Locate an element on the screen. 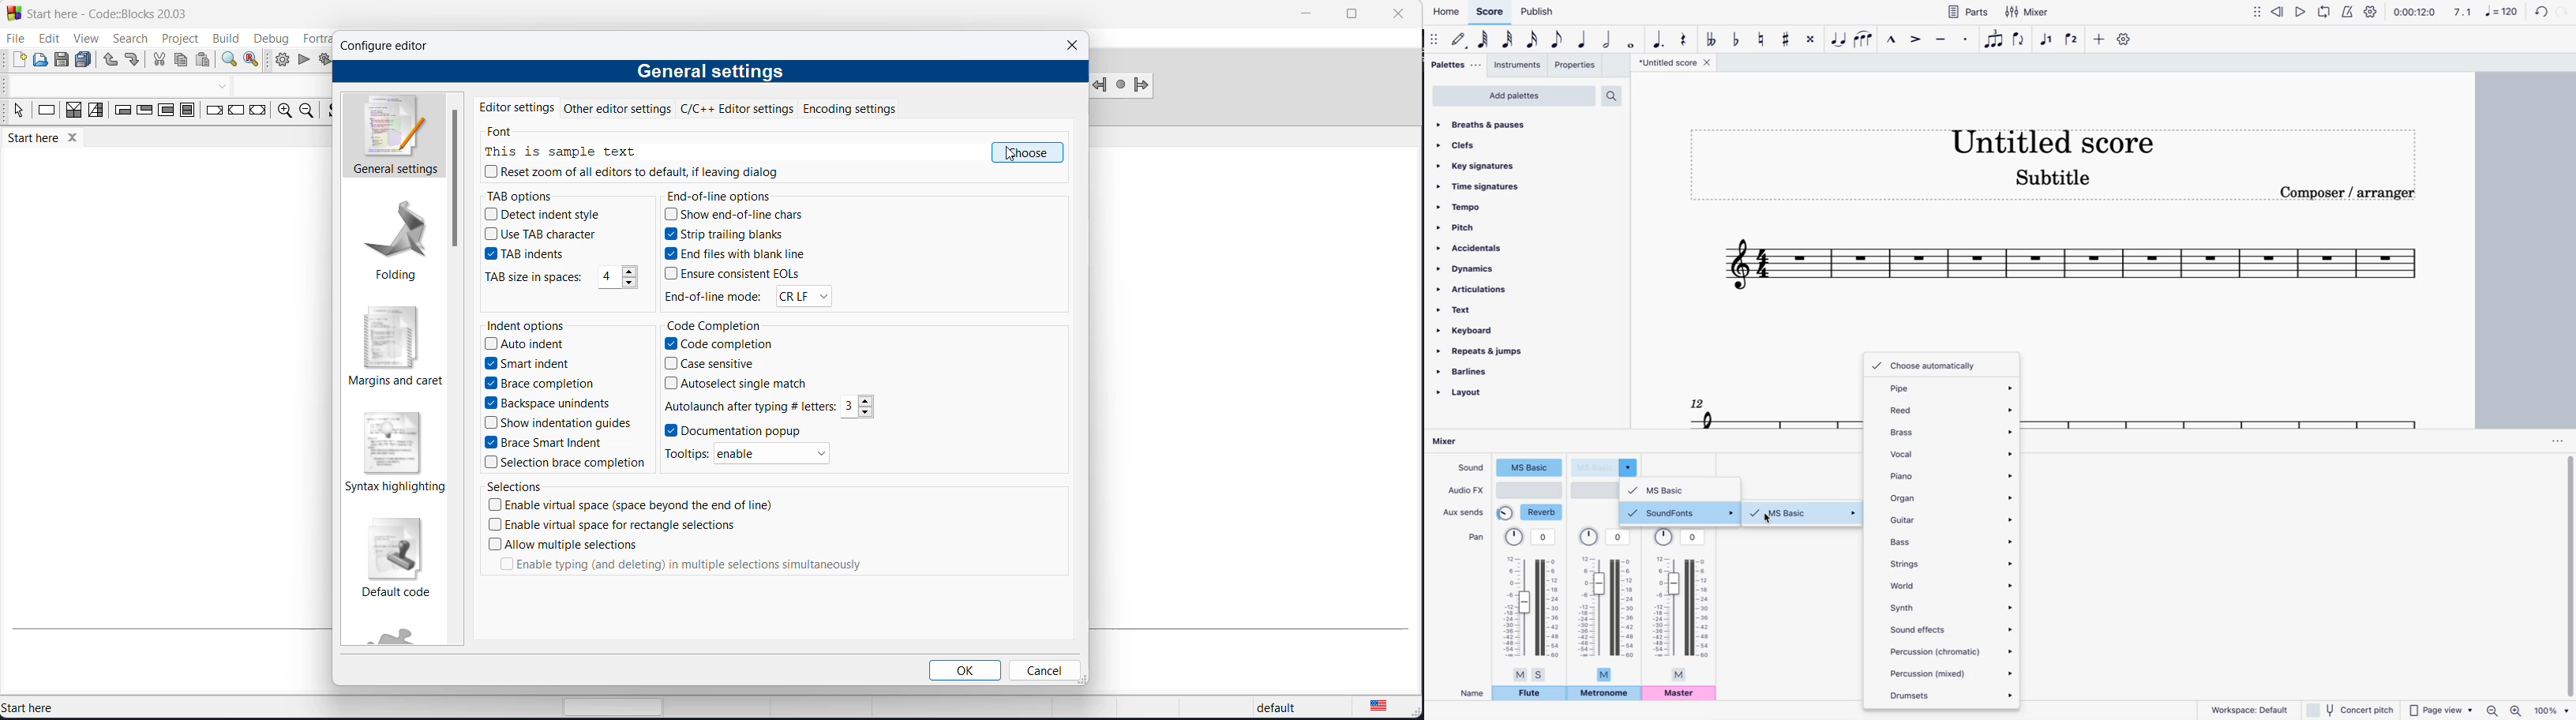  cursor is located at coordinates (1767, 524).